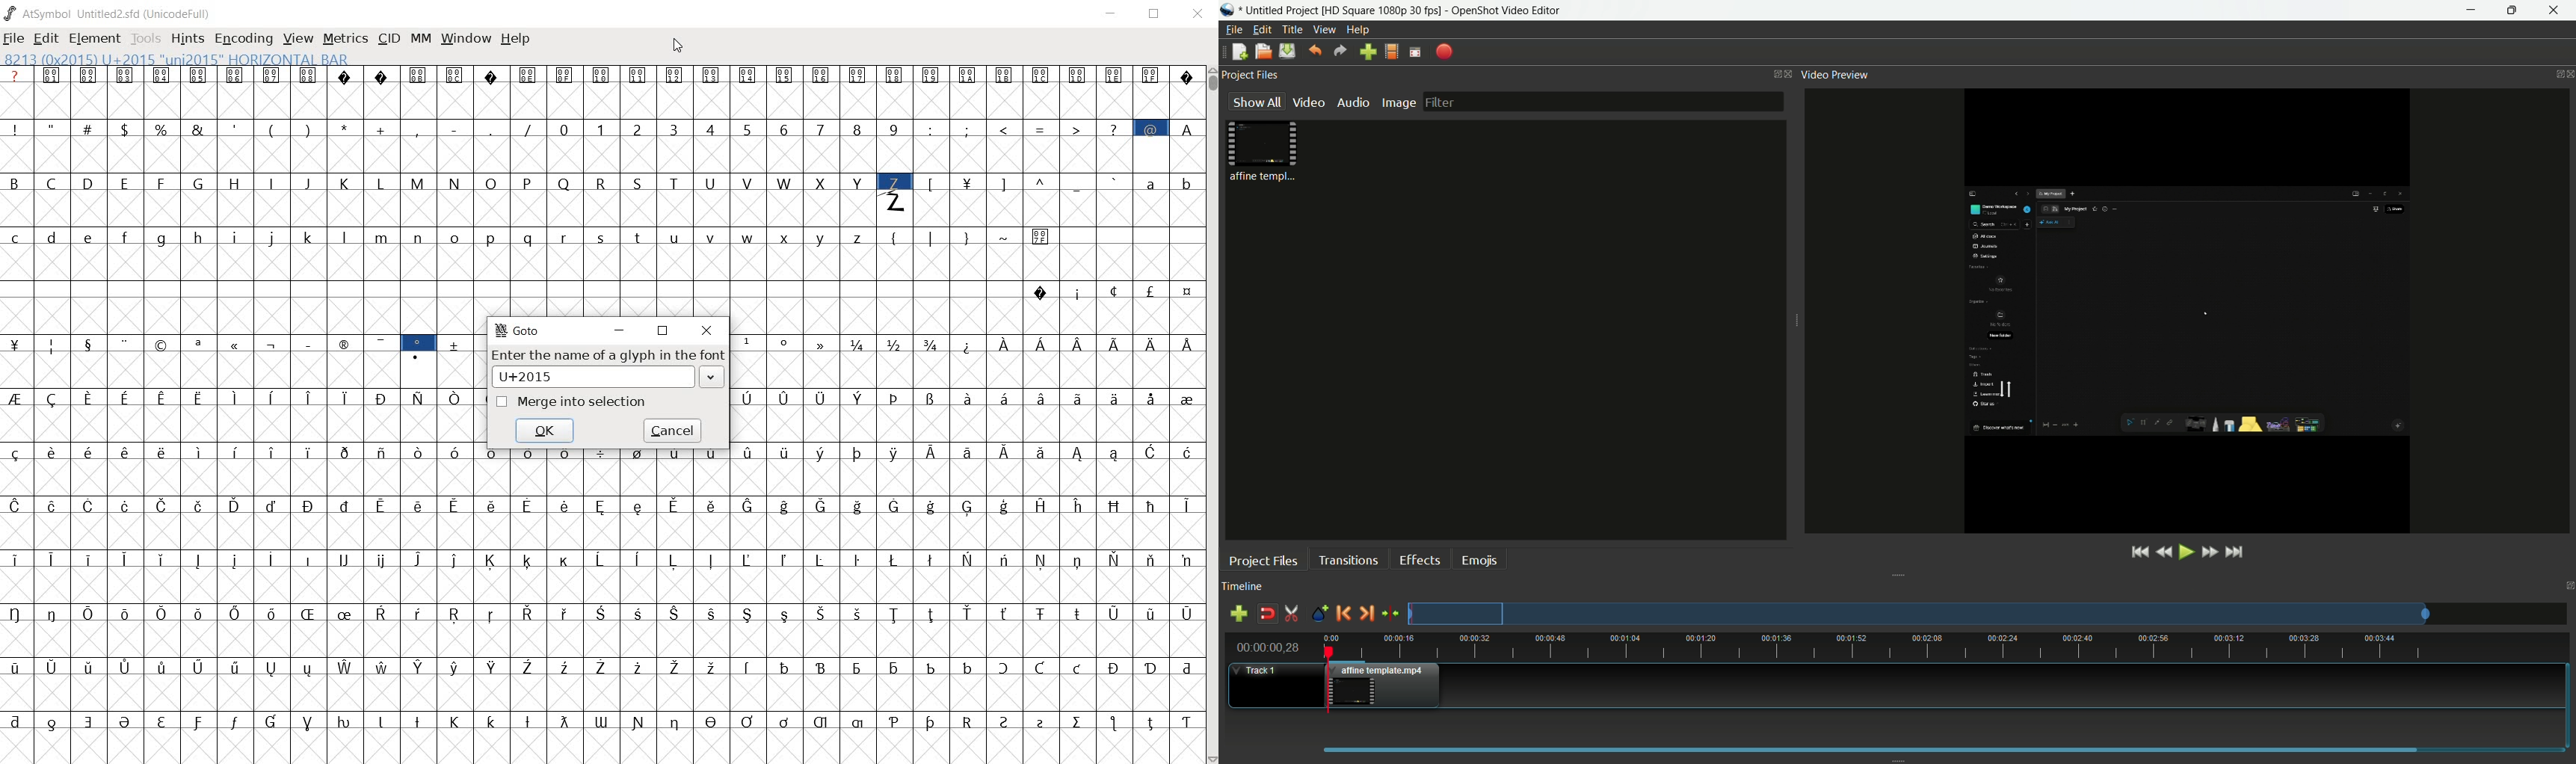 The image size is (2576, 784). Describe the element at coordinates (1315, 50) in the screenshot. I see `undo` at that location.